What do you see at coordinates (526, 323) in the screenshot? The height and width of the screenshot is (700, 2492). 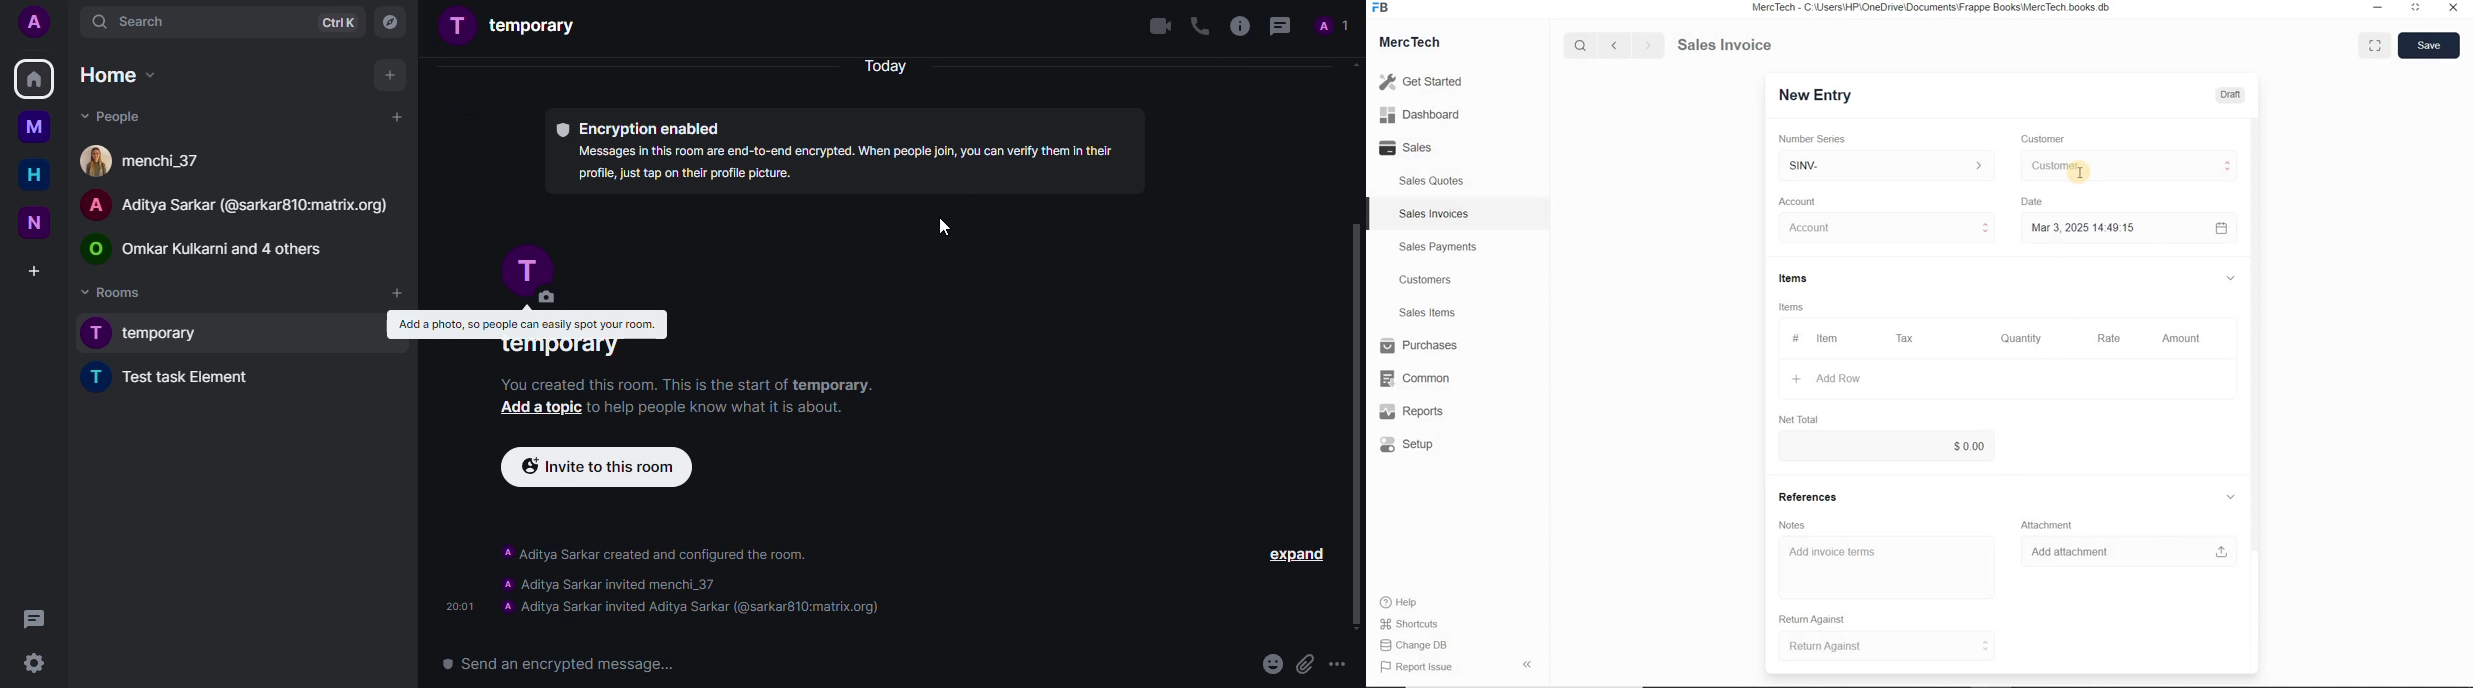 I see `Add a photo, so people can early spot your room. ` at bounding box center [526, 323].